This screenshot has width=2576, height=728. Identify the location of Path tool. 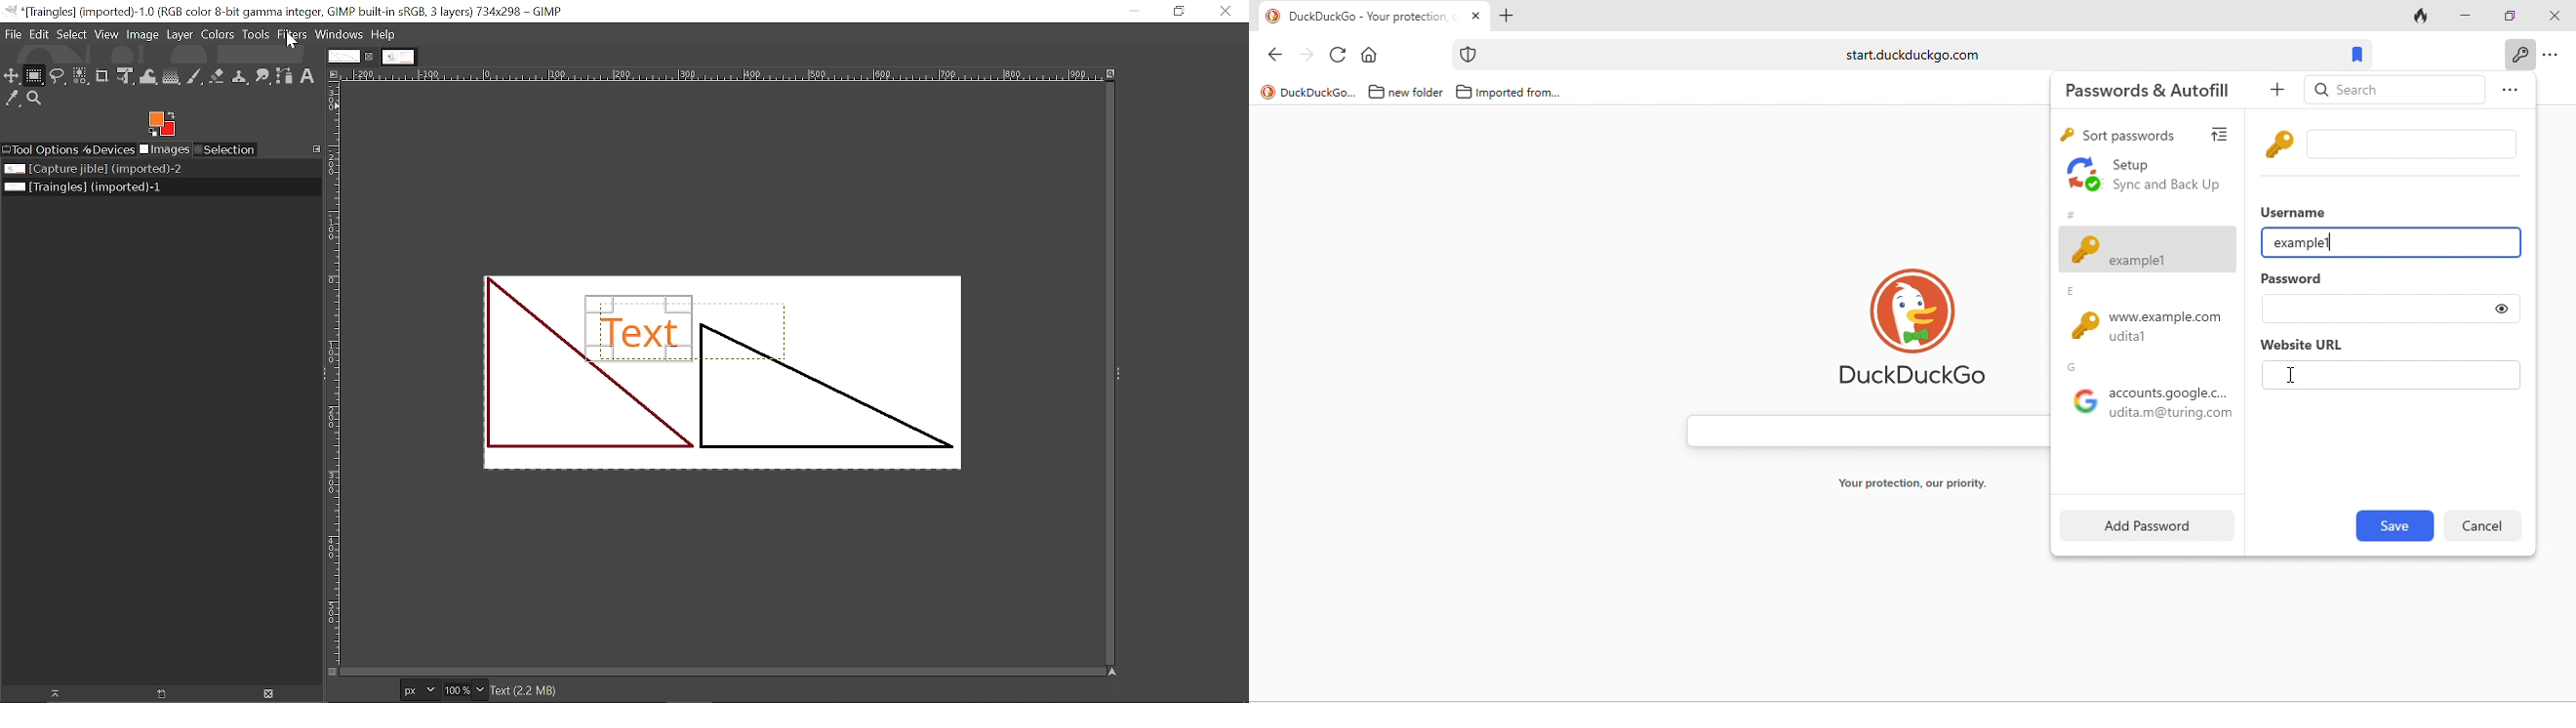
(285, 77).